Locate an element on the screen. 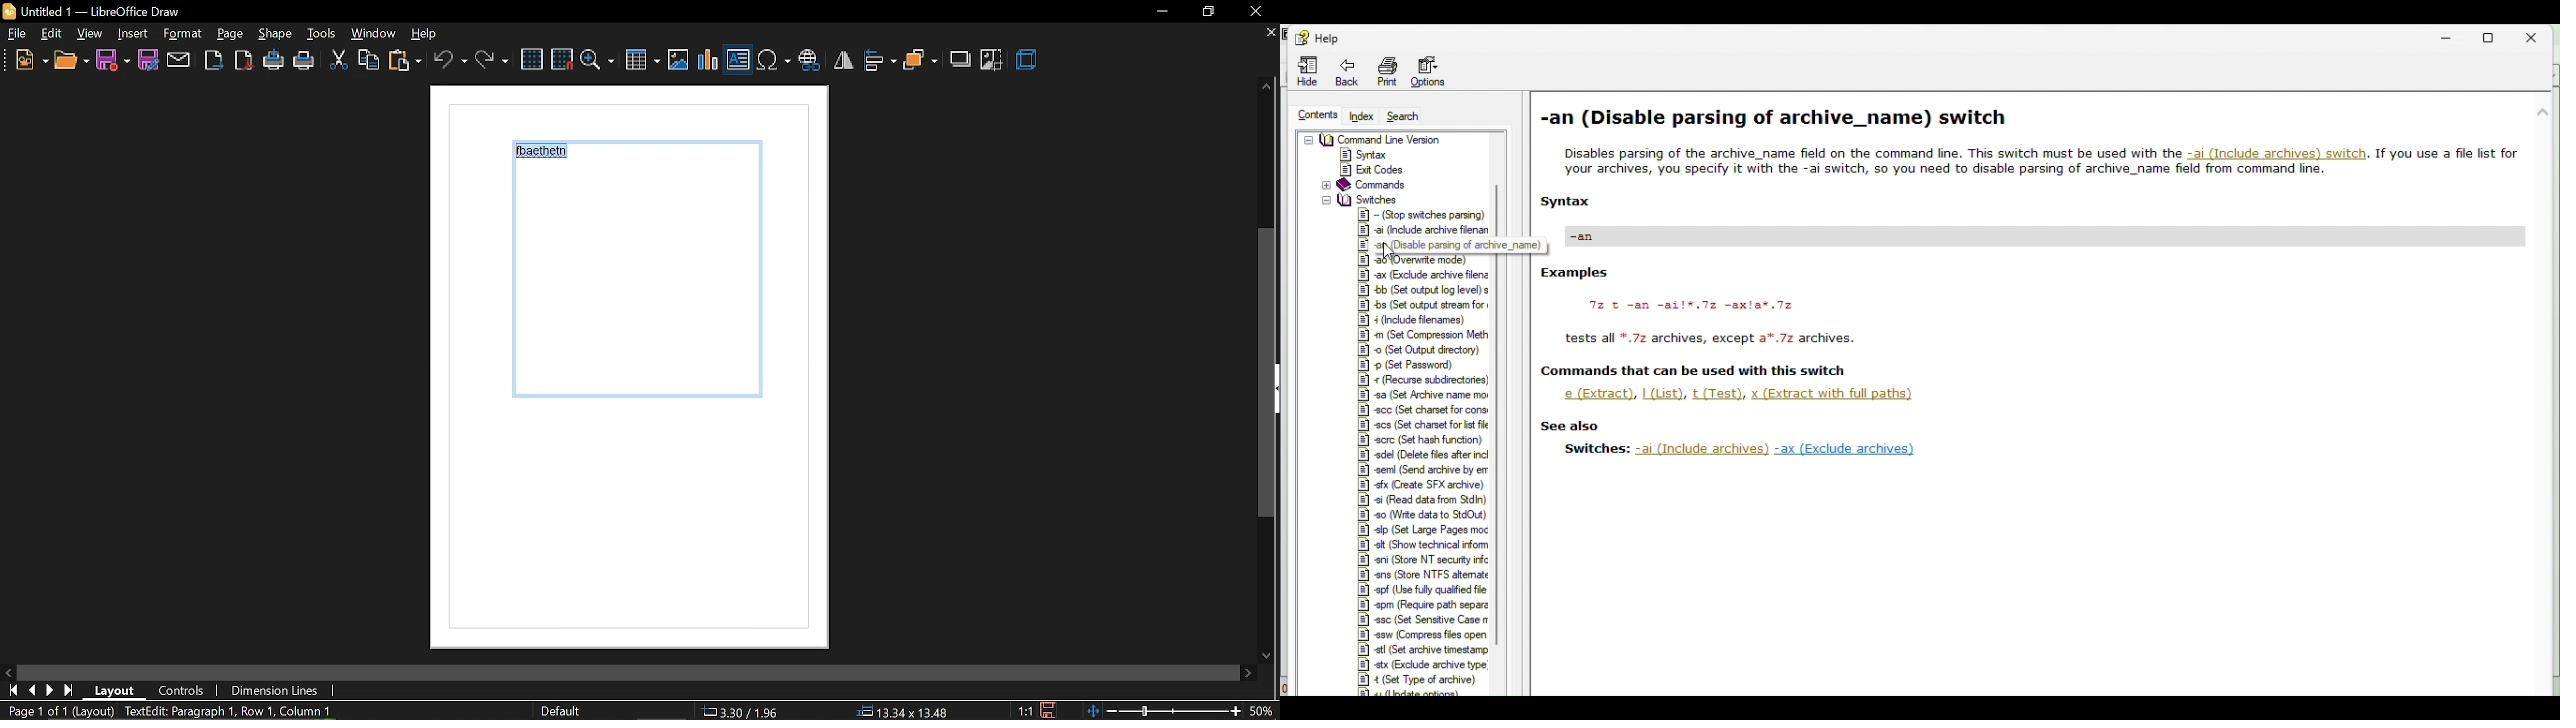 The image size is (2576, 728). edit is located at coordinates (52, 34).